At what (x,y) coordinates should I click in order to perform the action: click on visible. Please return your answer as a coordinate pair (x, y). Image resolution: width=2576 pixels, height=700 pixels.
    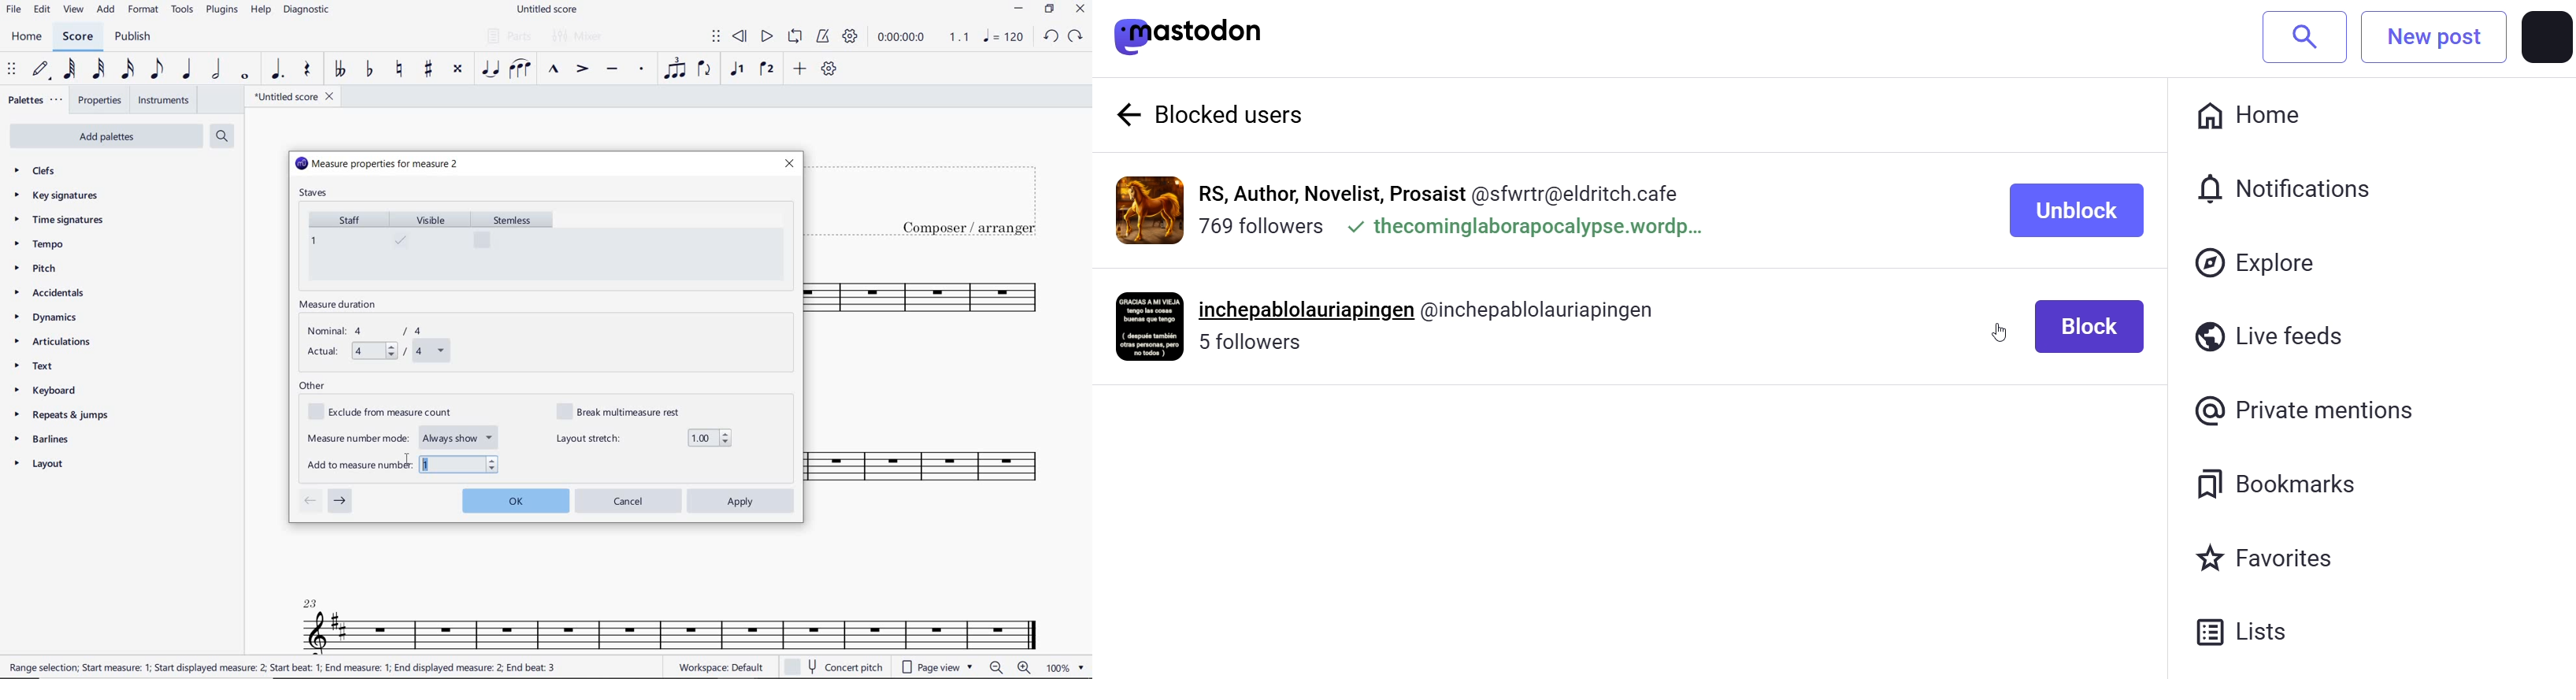
    Looking at the image, I should click on (430, 245).